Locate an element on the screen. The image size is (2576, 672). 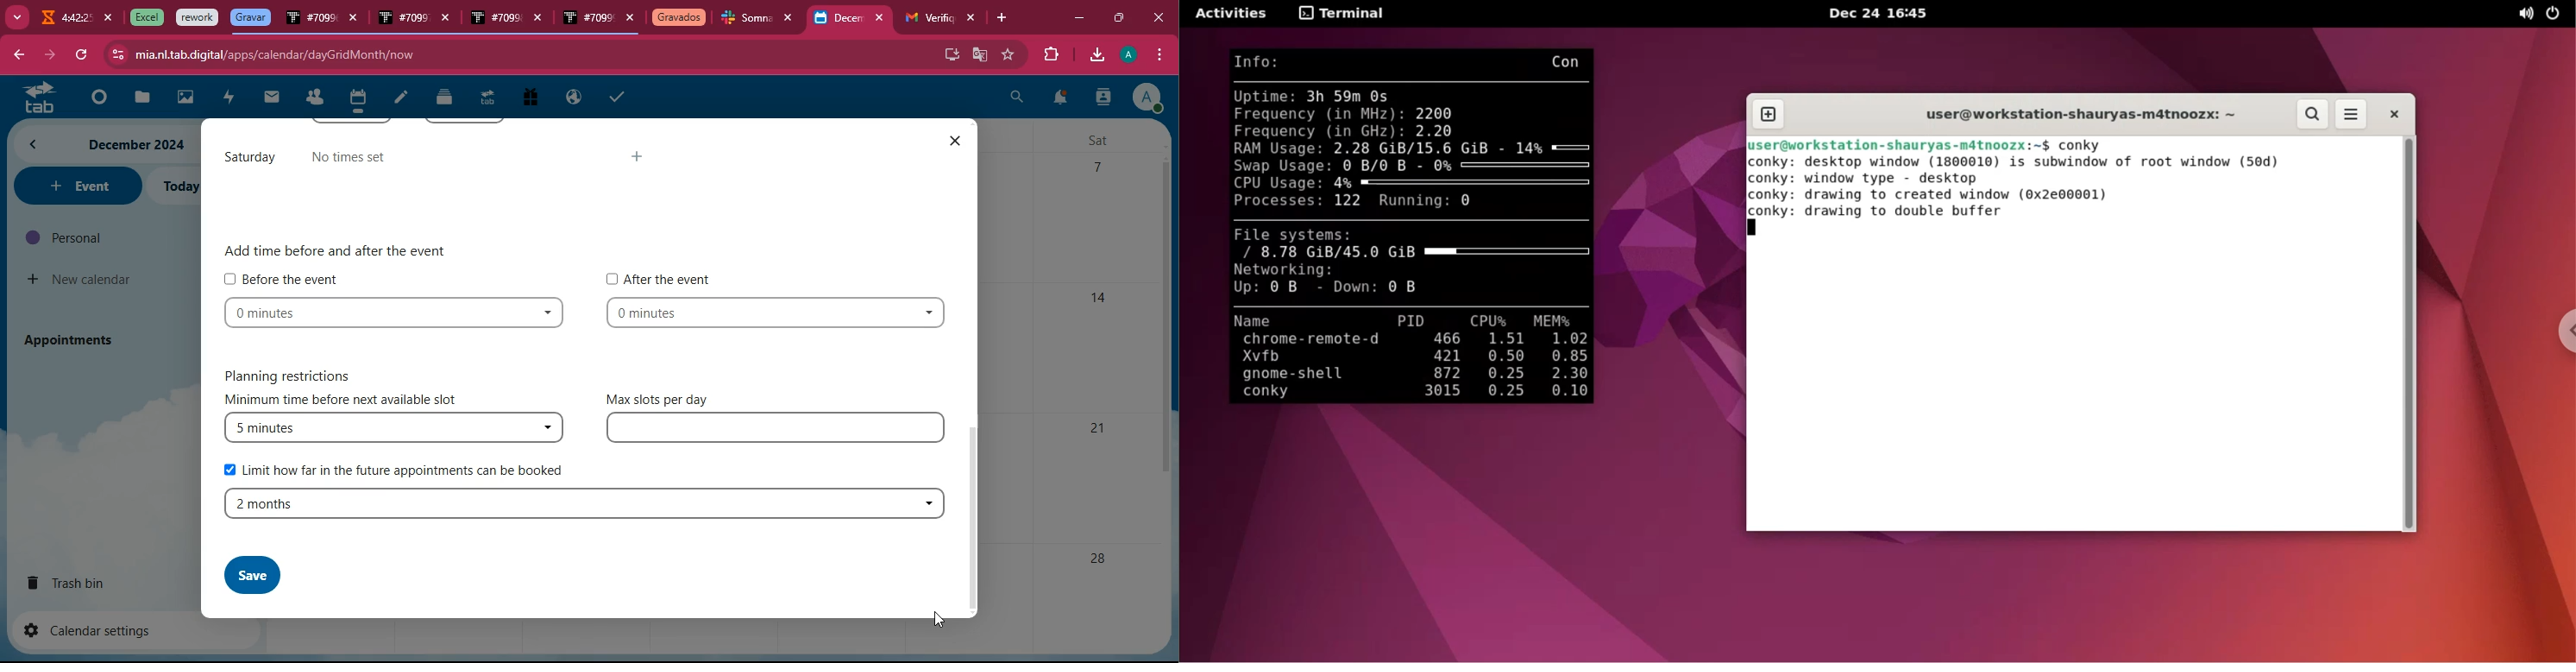
desktop is located at coordinates (949, 53).